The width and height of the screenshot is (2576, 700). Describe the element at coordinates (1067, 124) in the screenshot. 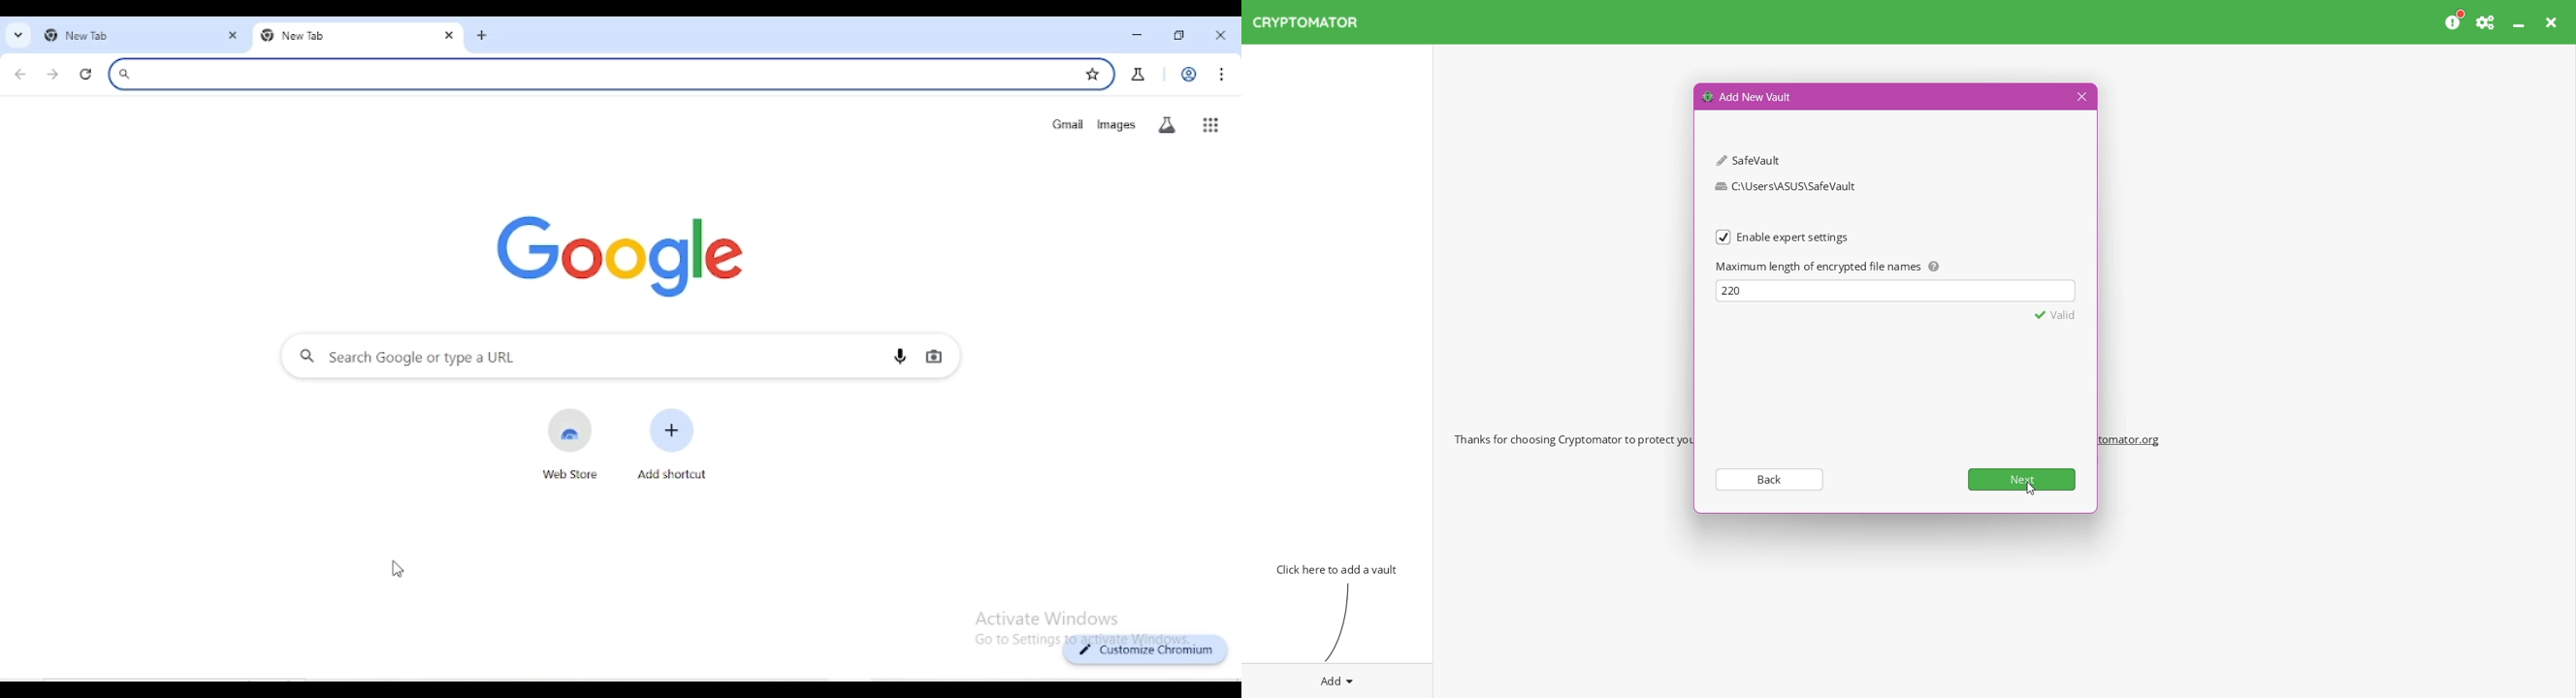

I see `gmail` at that location.